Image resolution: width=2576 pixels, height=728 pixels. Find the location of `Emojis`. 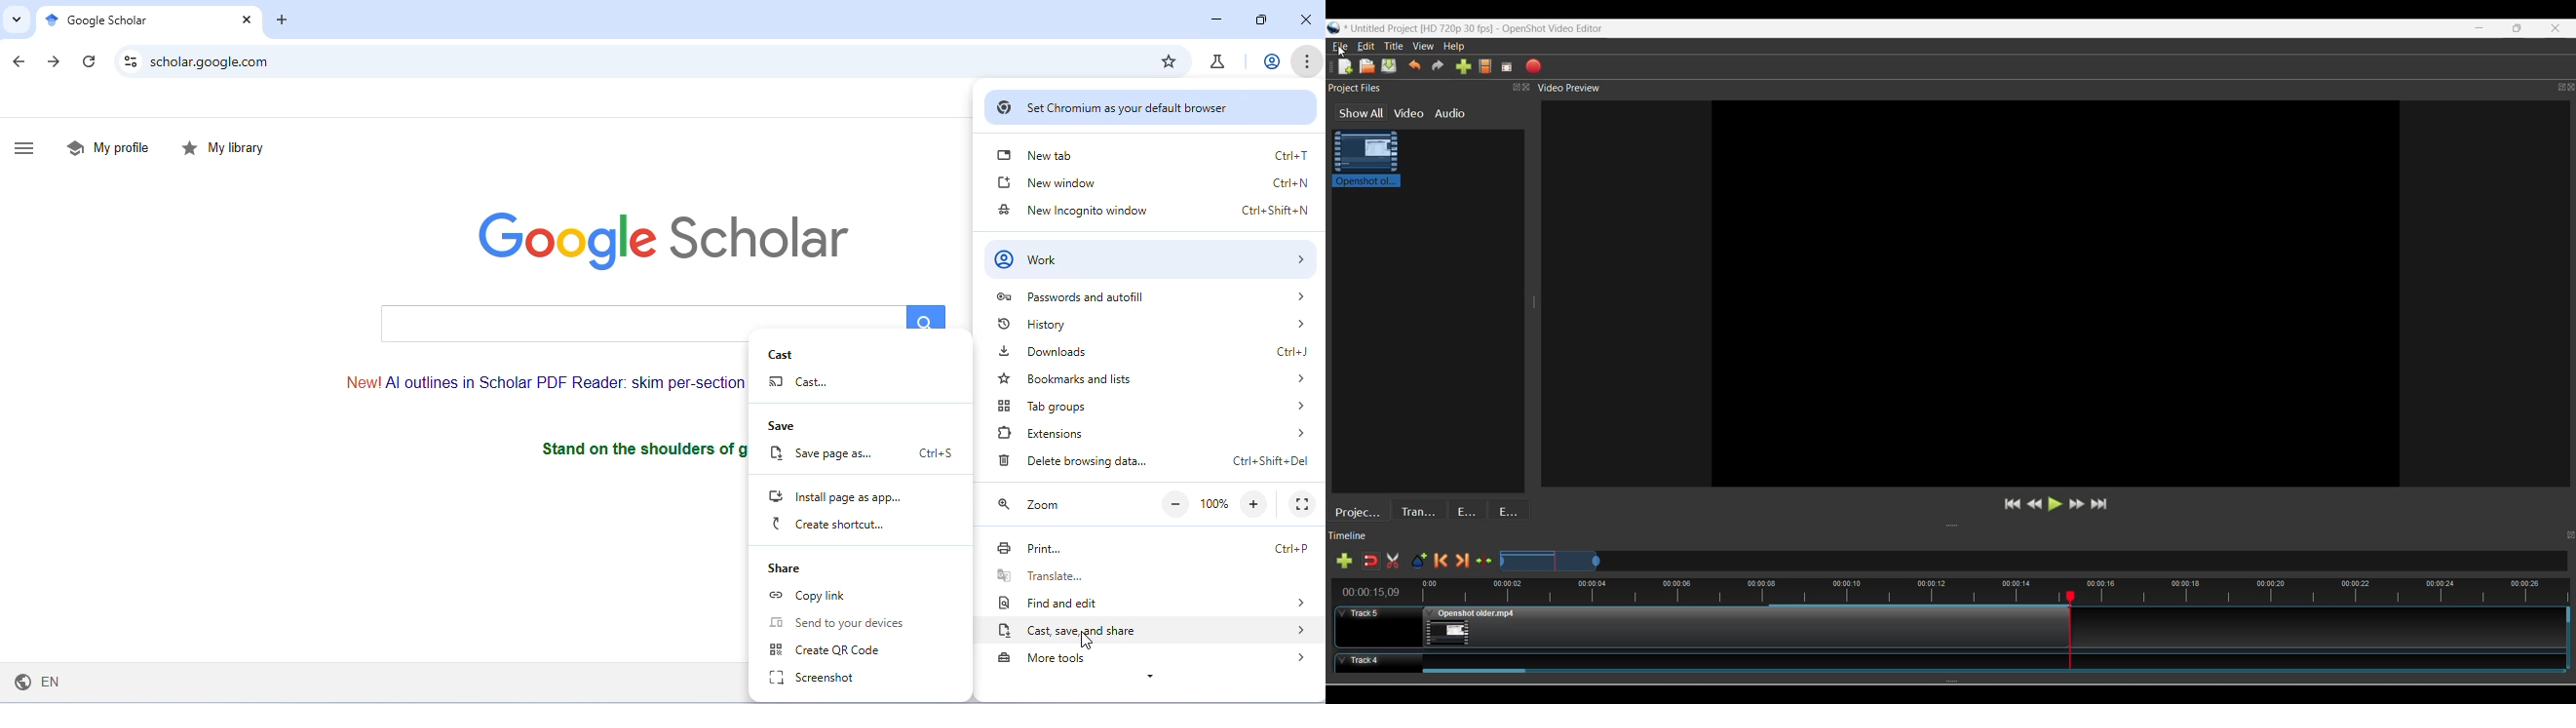

Emojis is located at coordinates (1509, 510).